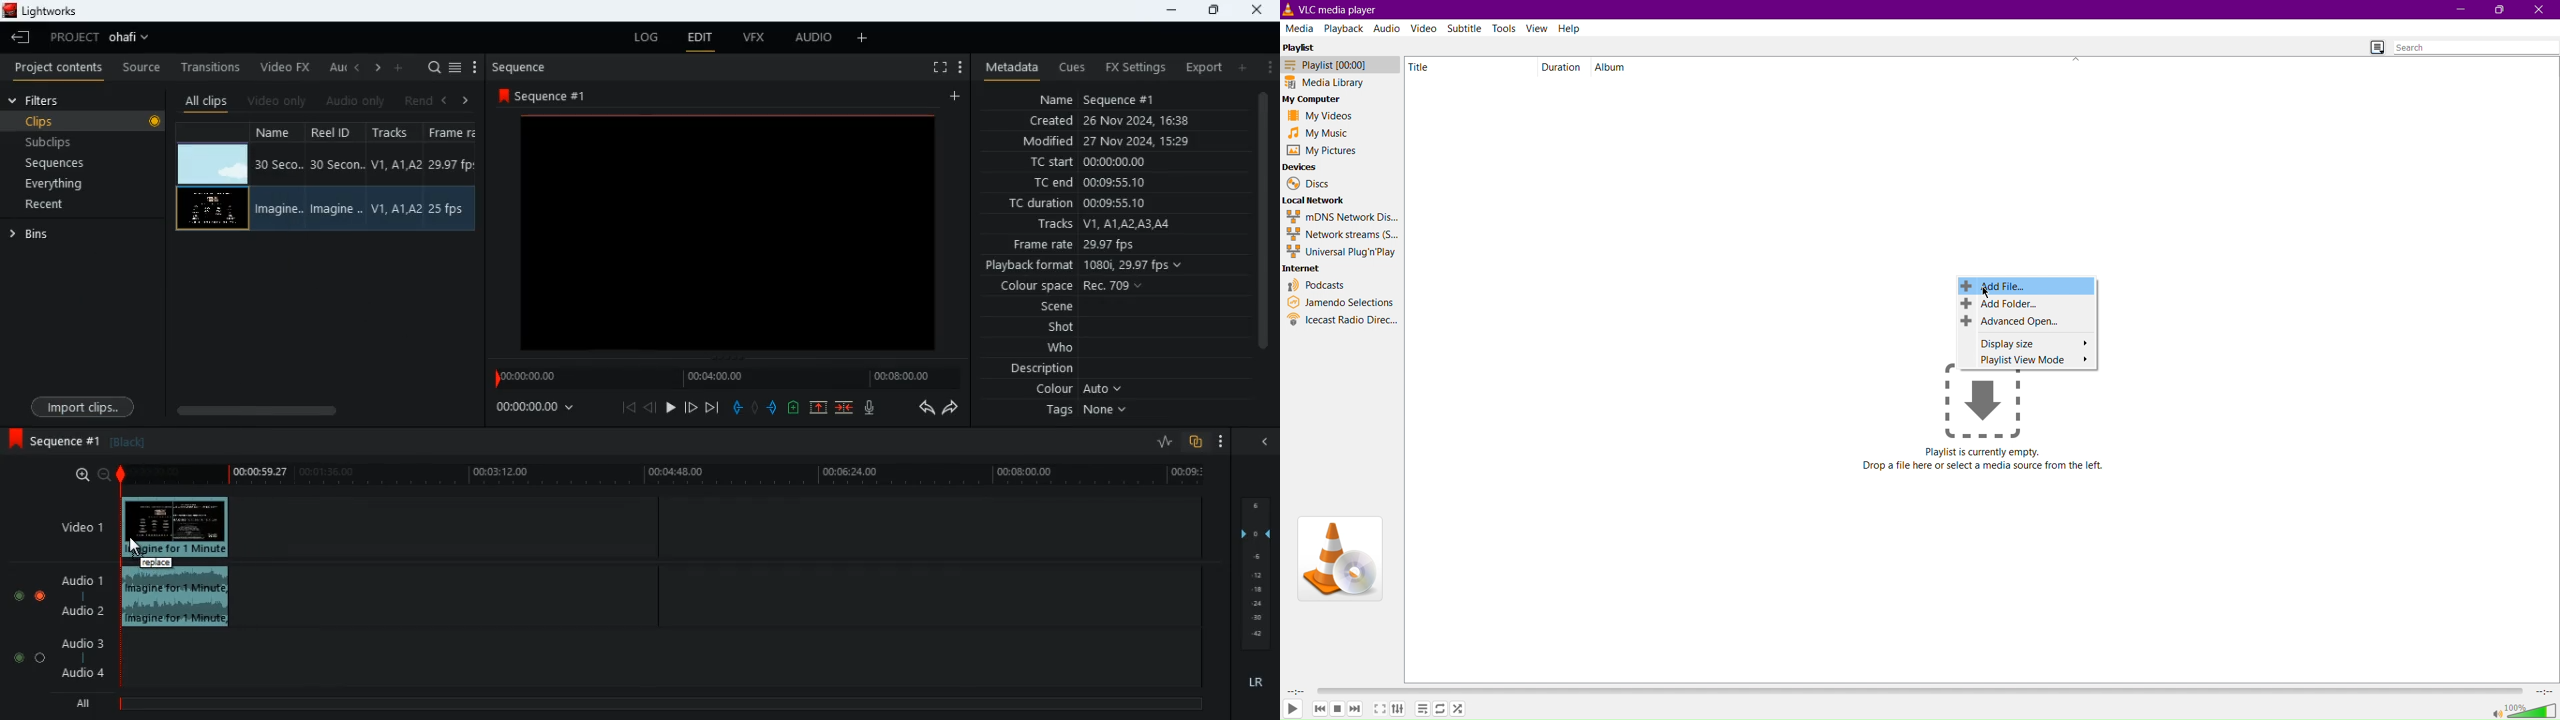 The height and width of the screenshot is (728, 2576). Describe the element at coordinates (74, 526) in the screenshot. I see `video 1` at that location.